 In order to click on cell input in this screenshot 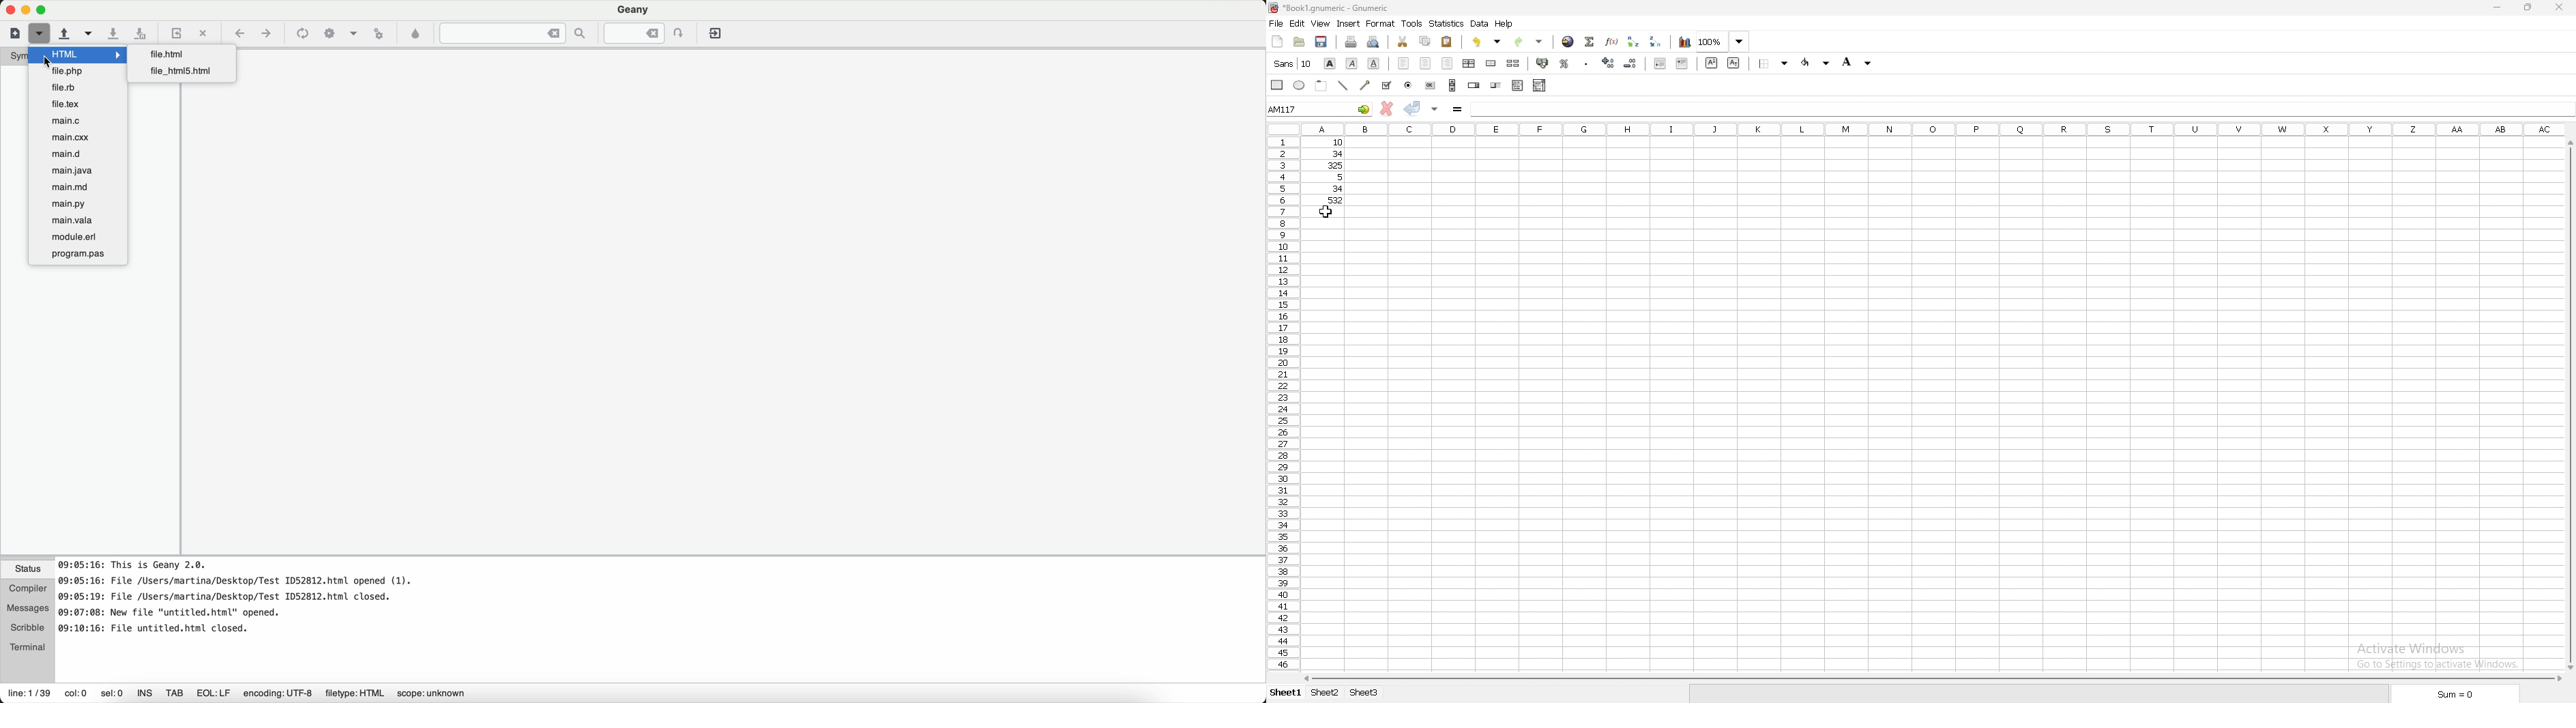, I will do `click(2021, 107)`.